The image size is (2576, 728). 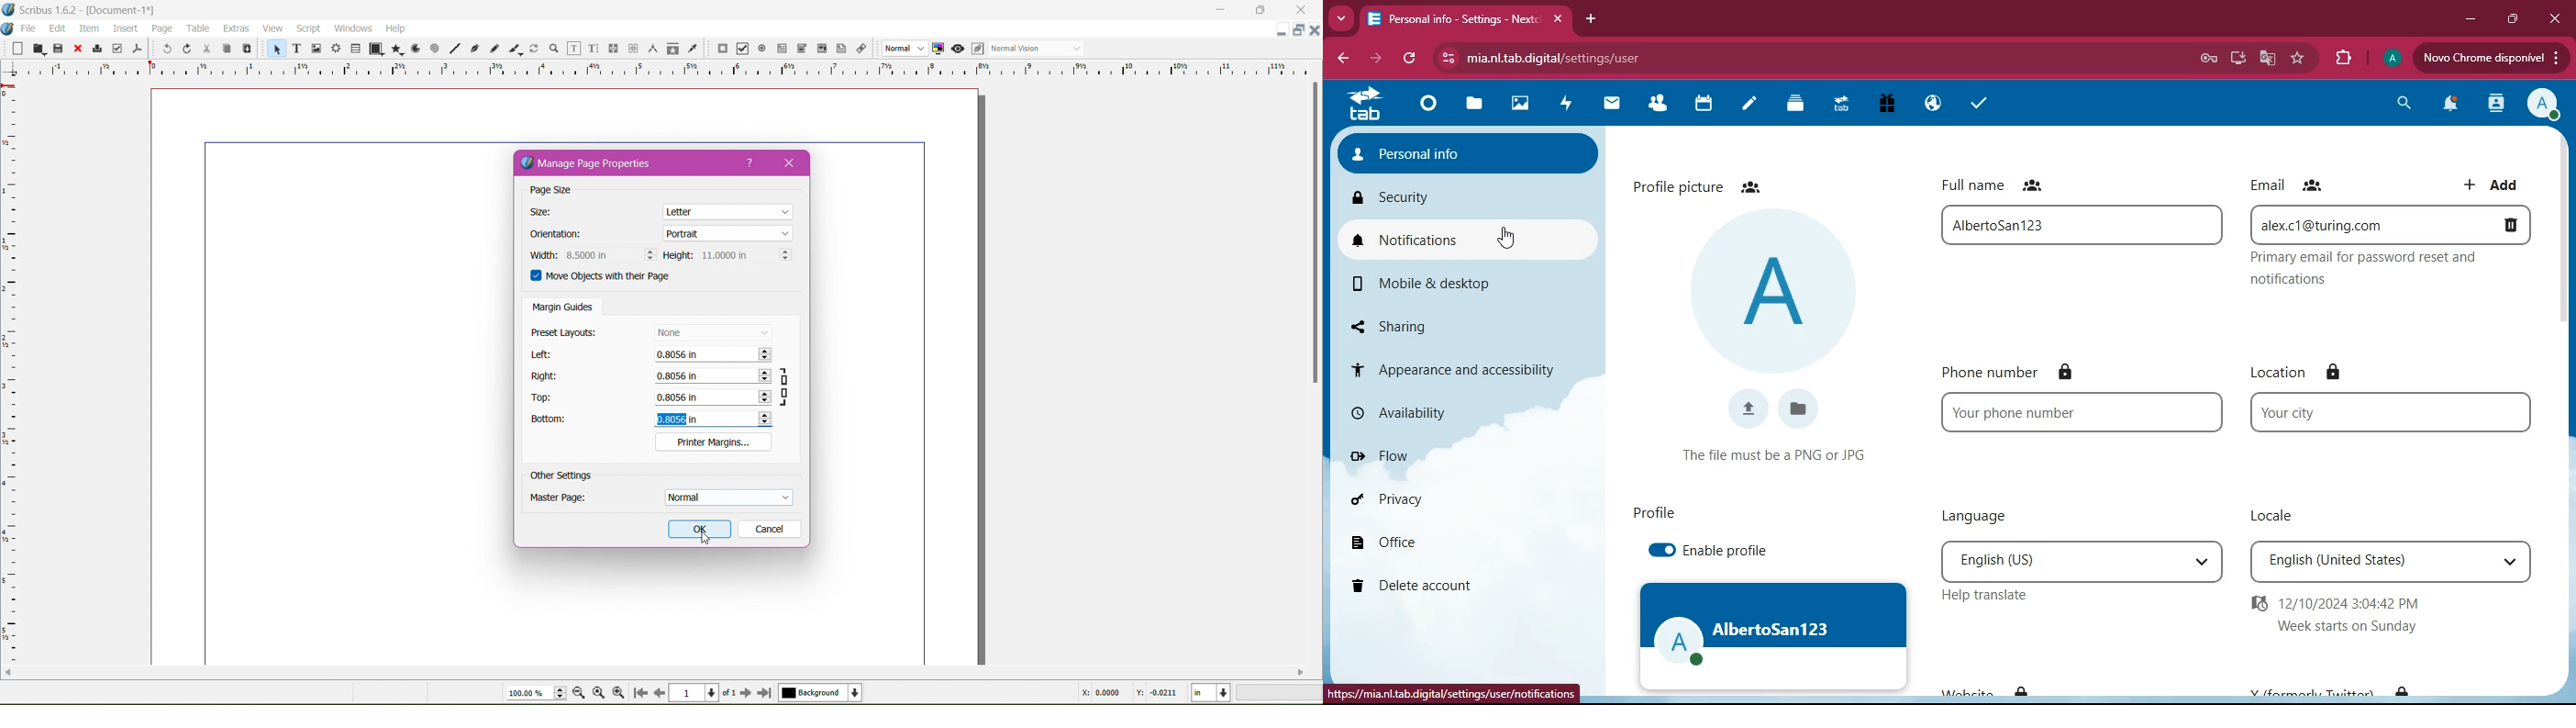 What do you see at coordinates (1999, 184) in the screenshot?
I see `full name` at bounding box center [1999, 184].